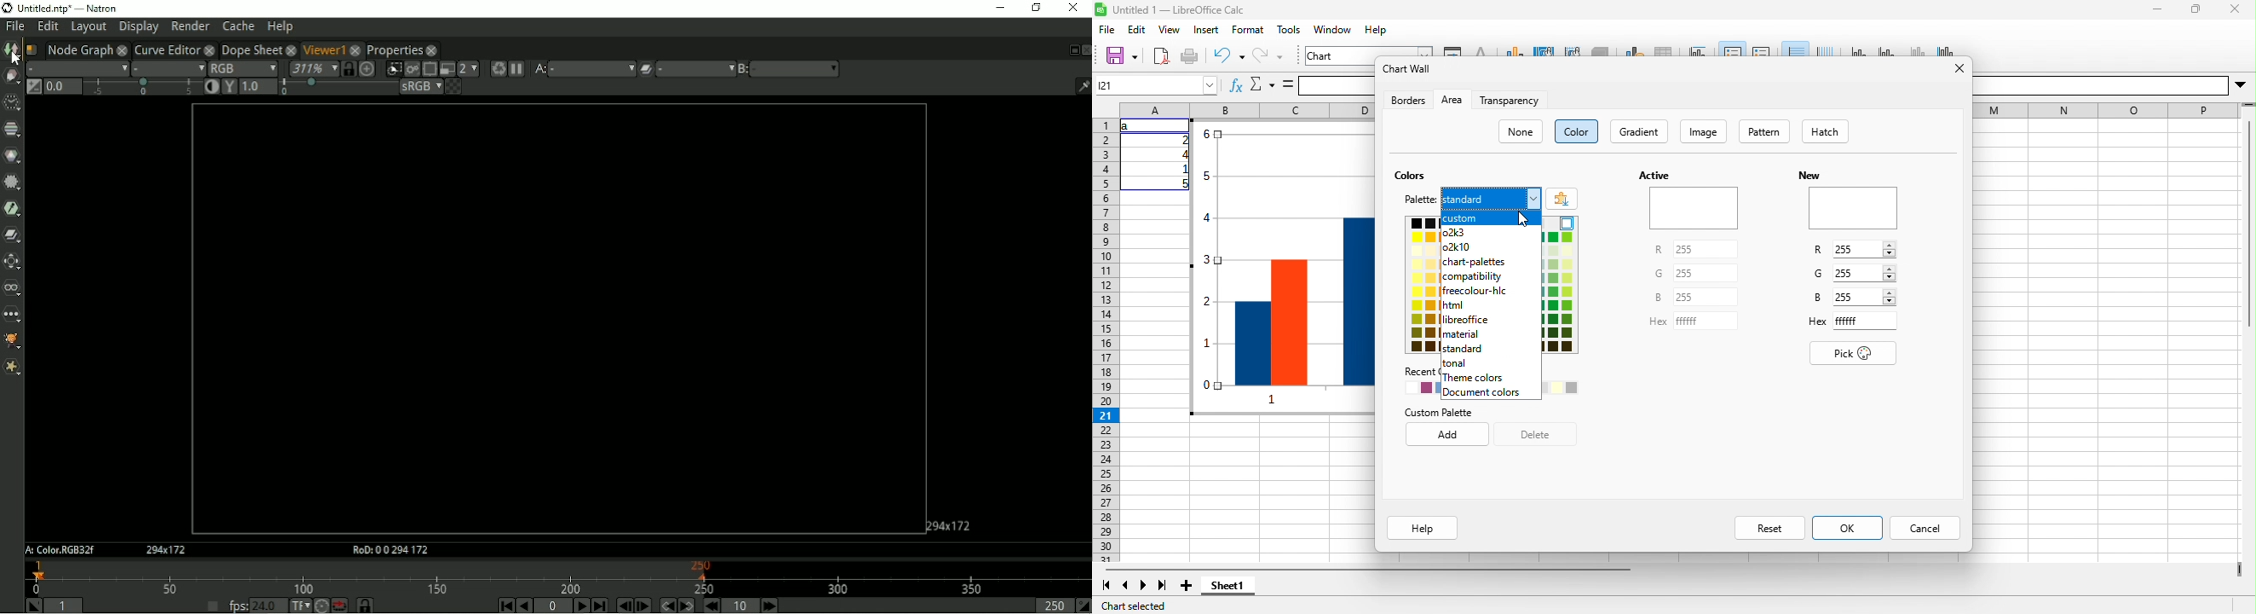 The height and width of the screenshot is (616, 2268). What do you see at coordinates (1492, 304) in the screenshot?
I see `html` at bounding box center [1492, 304].